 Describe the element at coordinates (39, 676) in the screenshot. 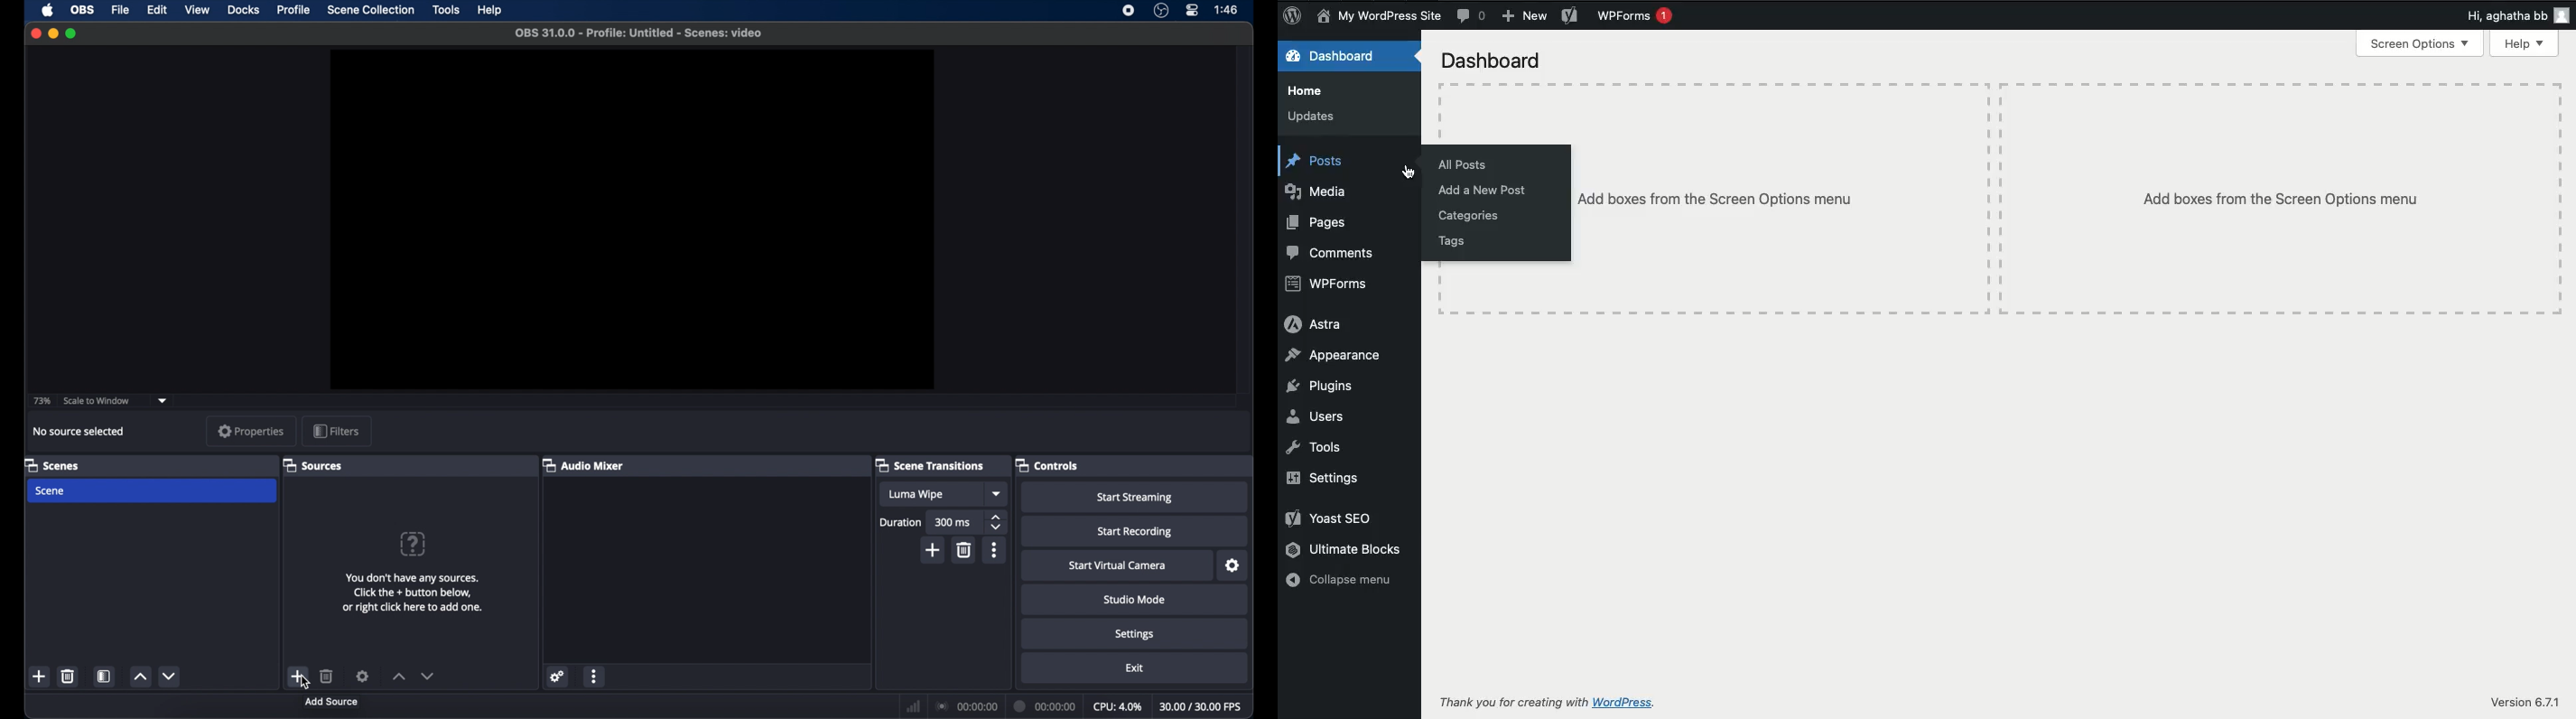

I see `add` at that location.